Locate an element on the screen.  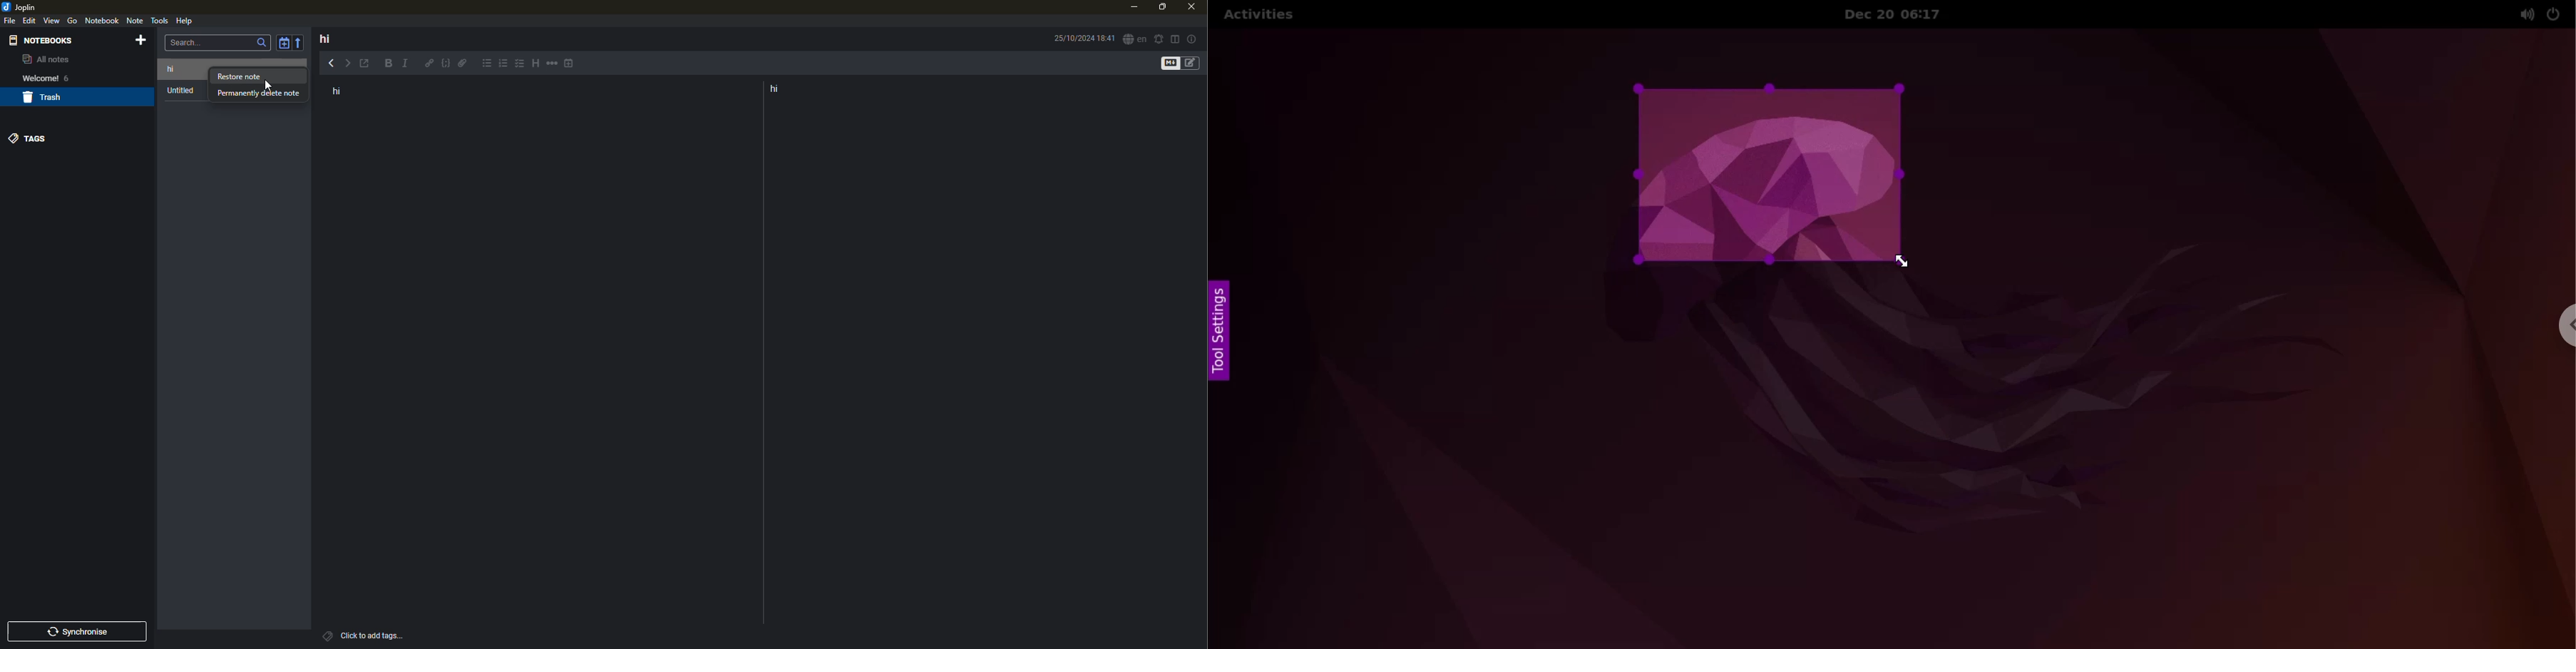
close is located at coordinates (1190, 6).